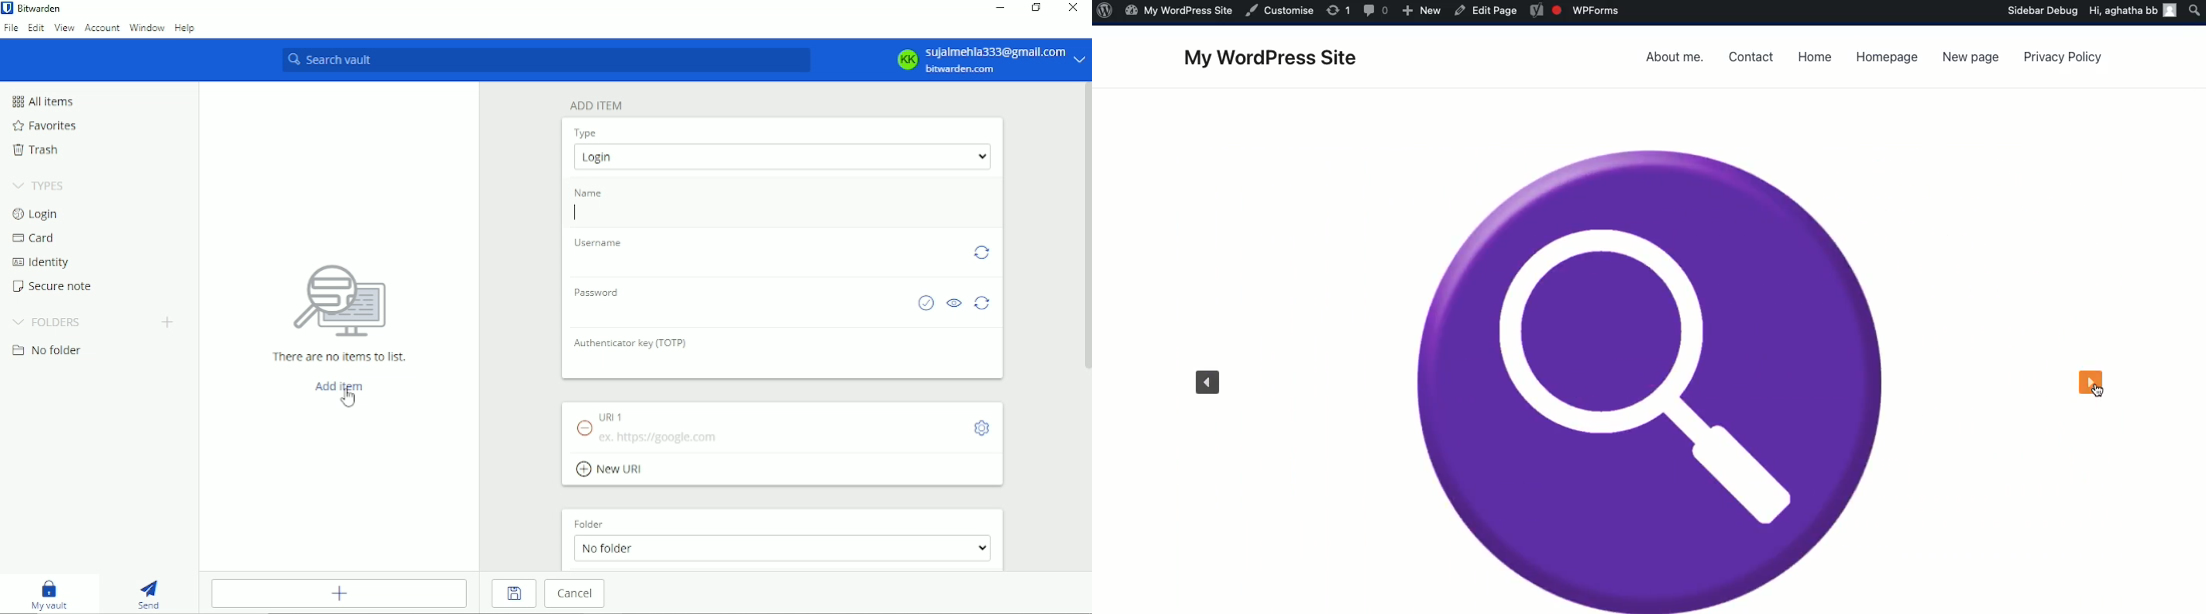 Image resolution: width=2212 pixels, height=616 pixels. I want to click on Sidebar debug, so click(2045, 11).